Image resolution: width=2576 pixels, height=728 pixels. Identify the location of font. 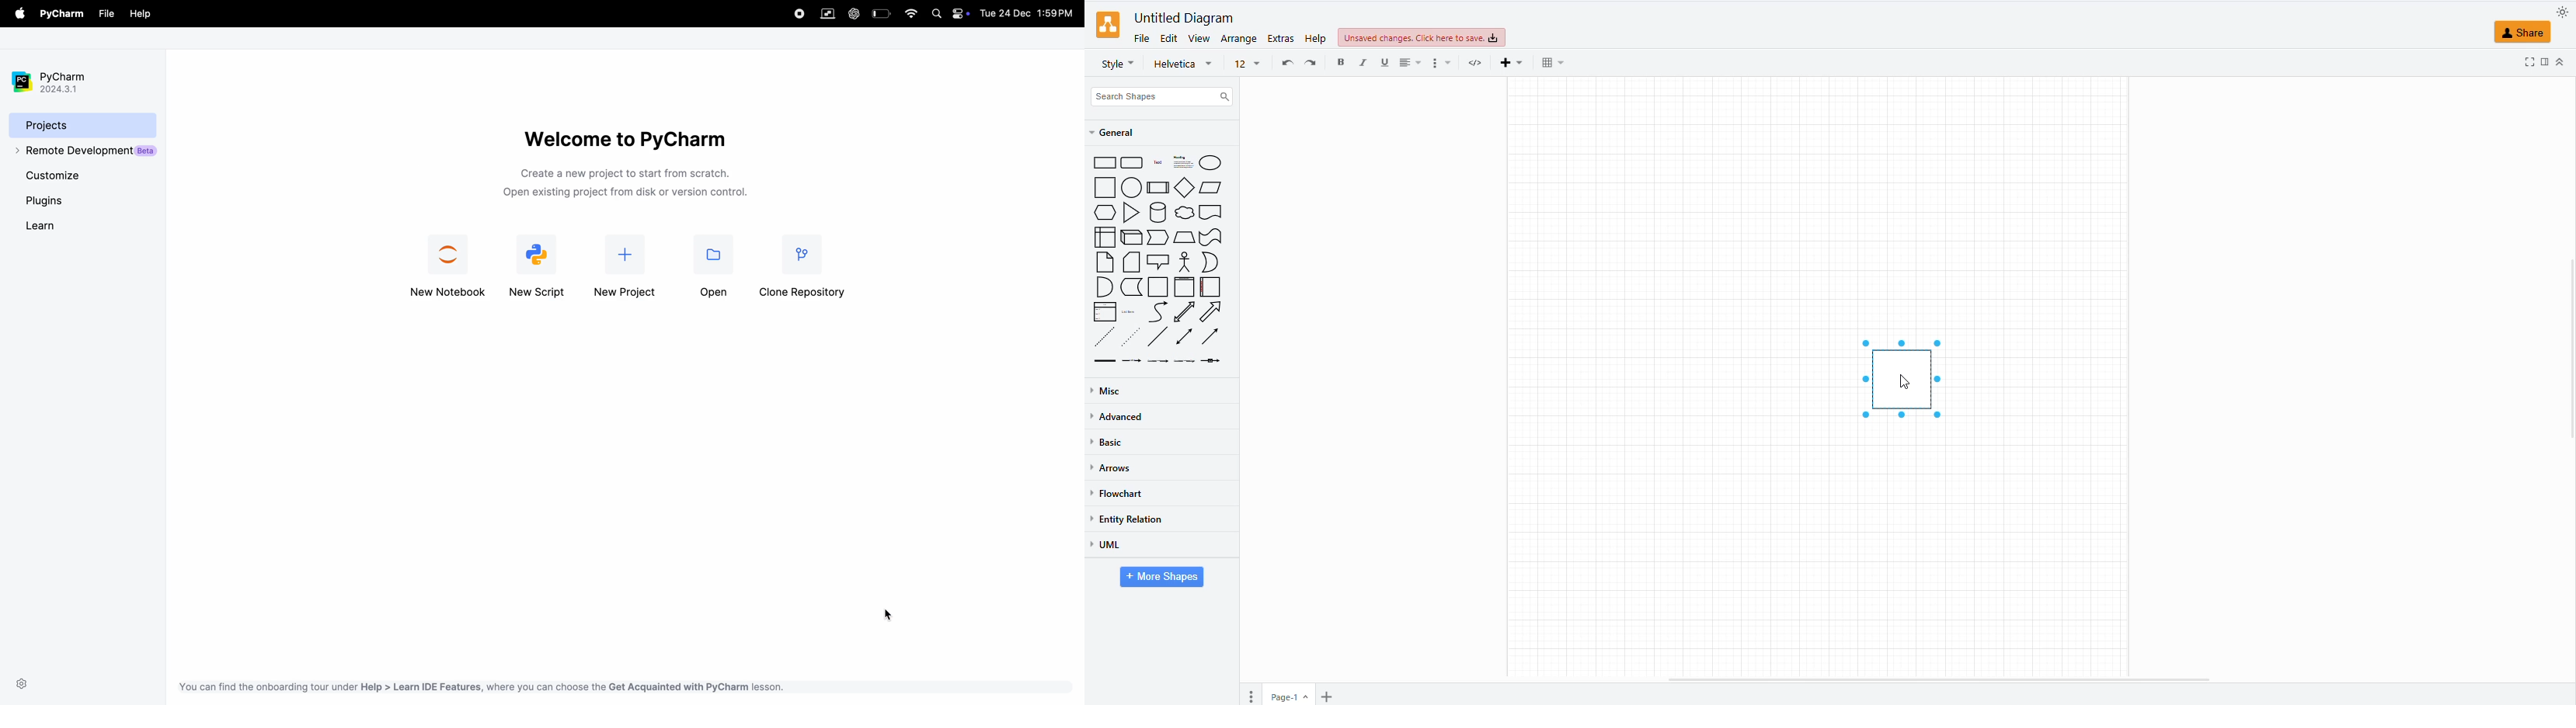
(1183, 67).